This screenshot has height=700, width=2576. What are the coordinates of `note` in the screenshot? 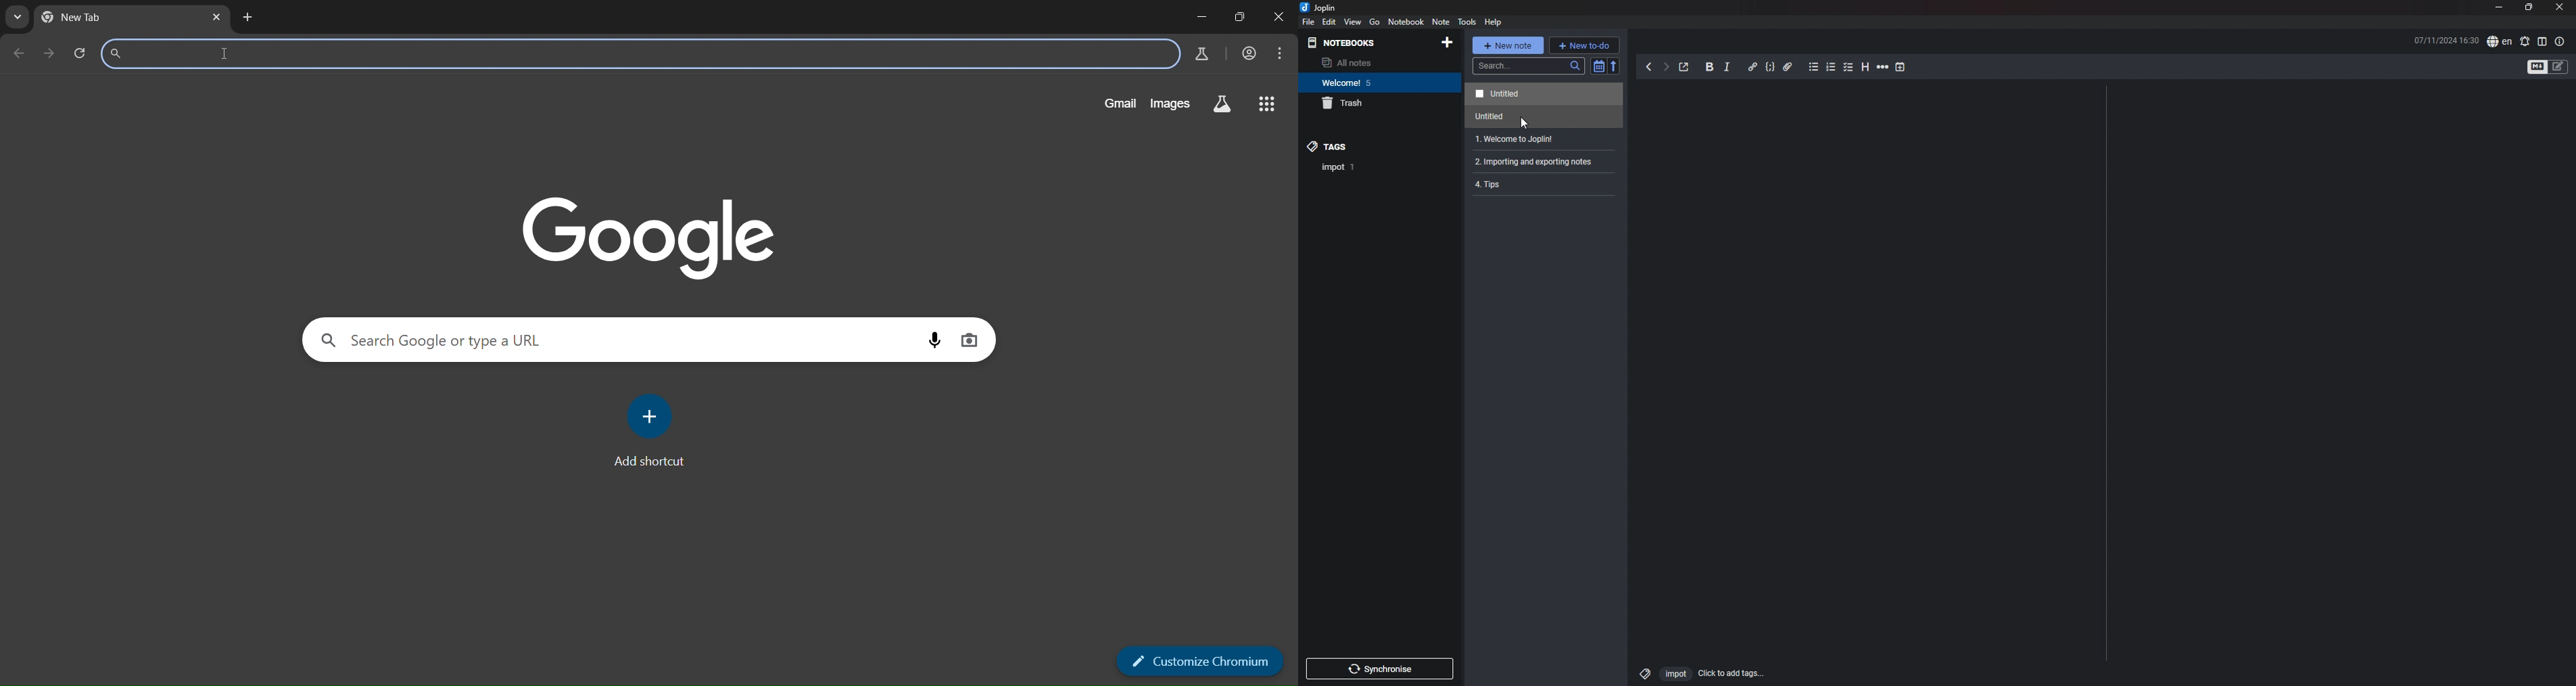 It's located at (1546, 186).